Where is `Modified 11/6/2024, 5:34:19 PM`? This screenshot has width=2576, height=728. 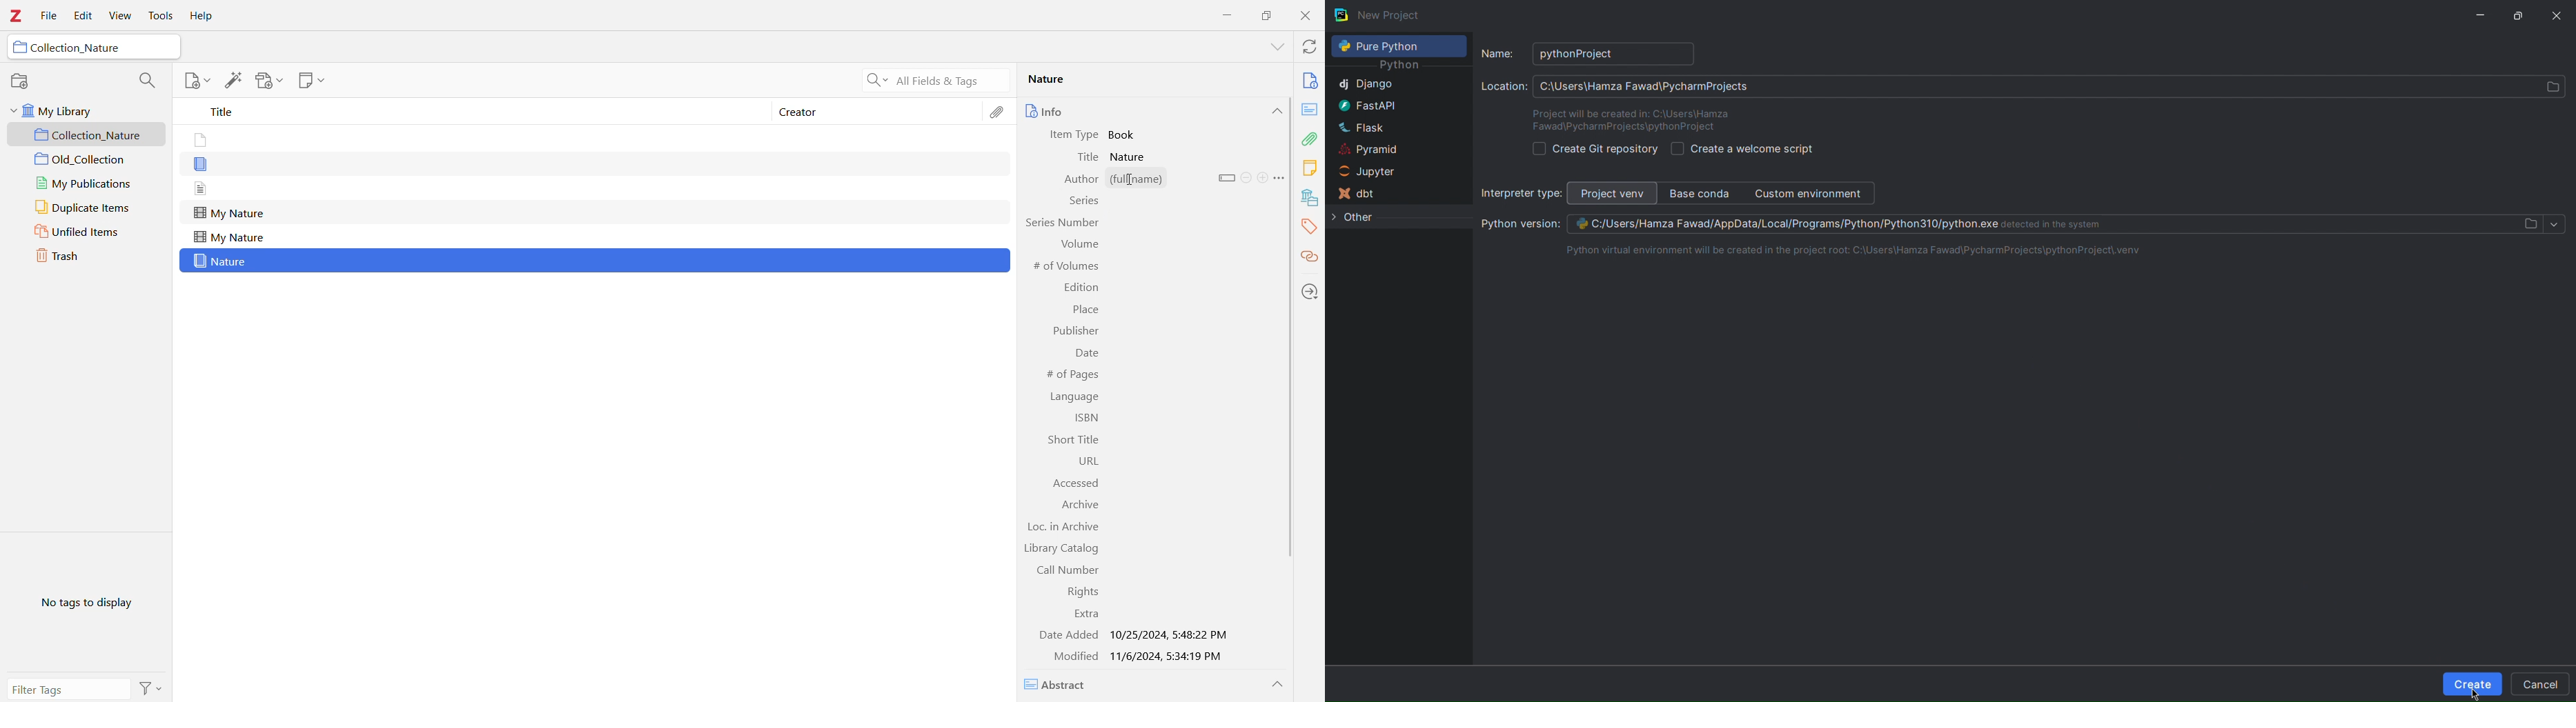
Modified 11/6/2024, 5:34:19 PM is located at coordinates (1141, 657).